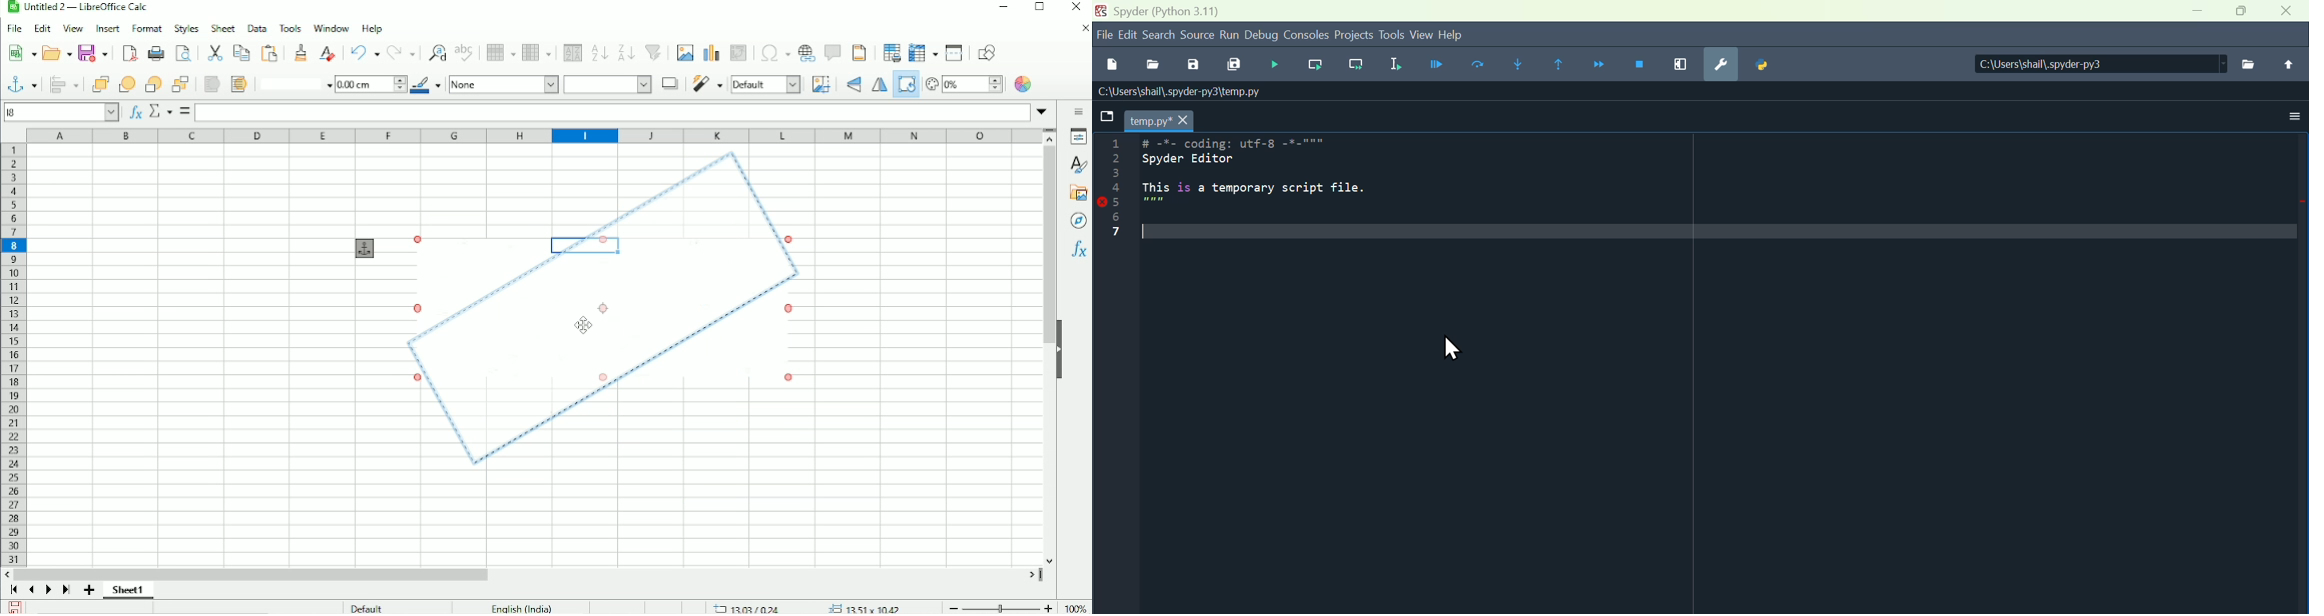  Describe the element at coordinates (998, 605) in the screenshot. I see `Zoom out/in` at that location.